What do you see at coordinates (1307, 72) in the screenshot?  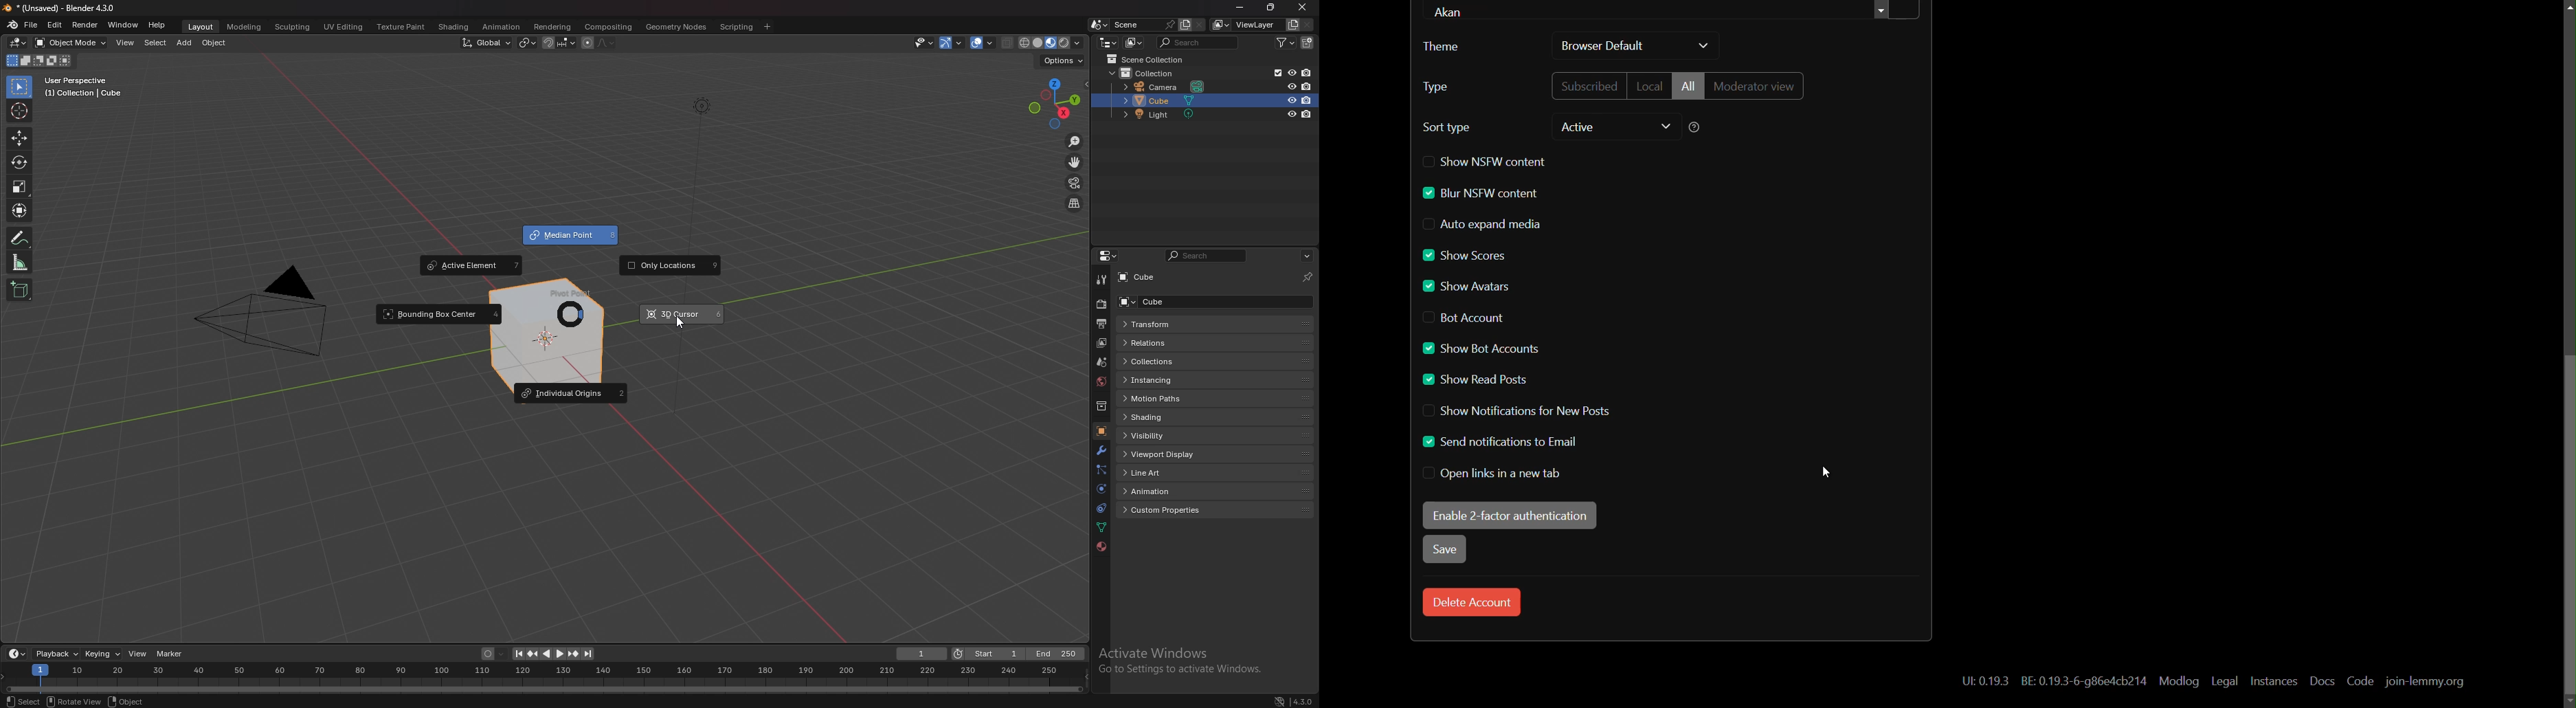 I see `disable in renders` at bounding box center [1307, 72].